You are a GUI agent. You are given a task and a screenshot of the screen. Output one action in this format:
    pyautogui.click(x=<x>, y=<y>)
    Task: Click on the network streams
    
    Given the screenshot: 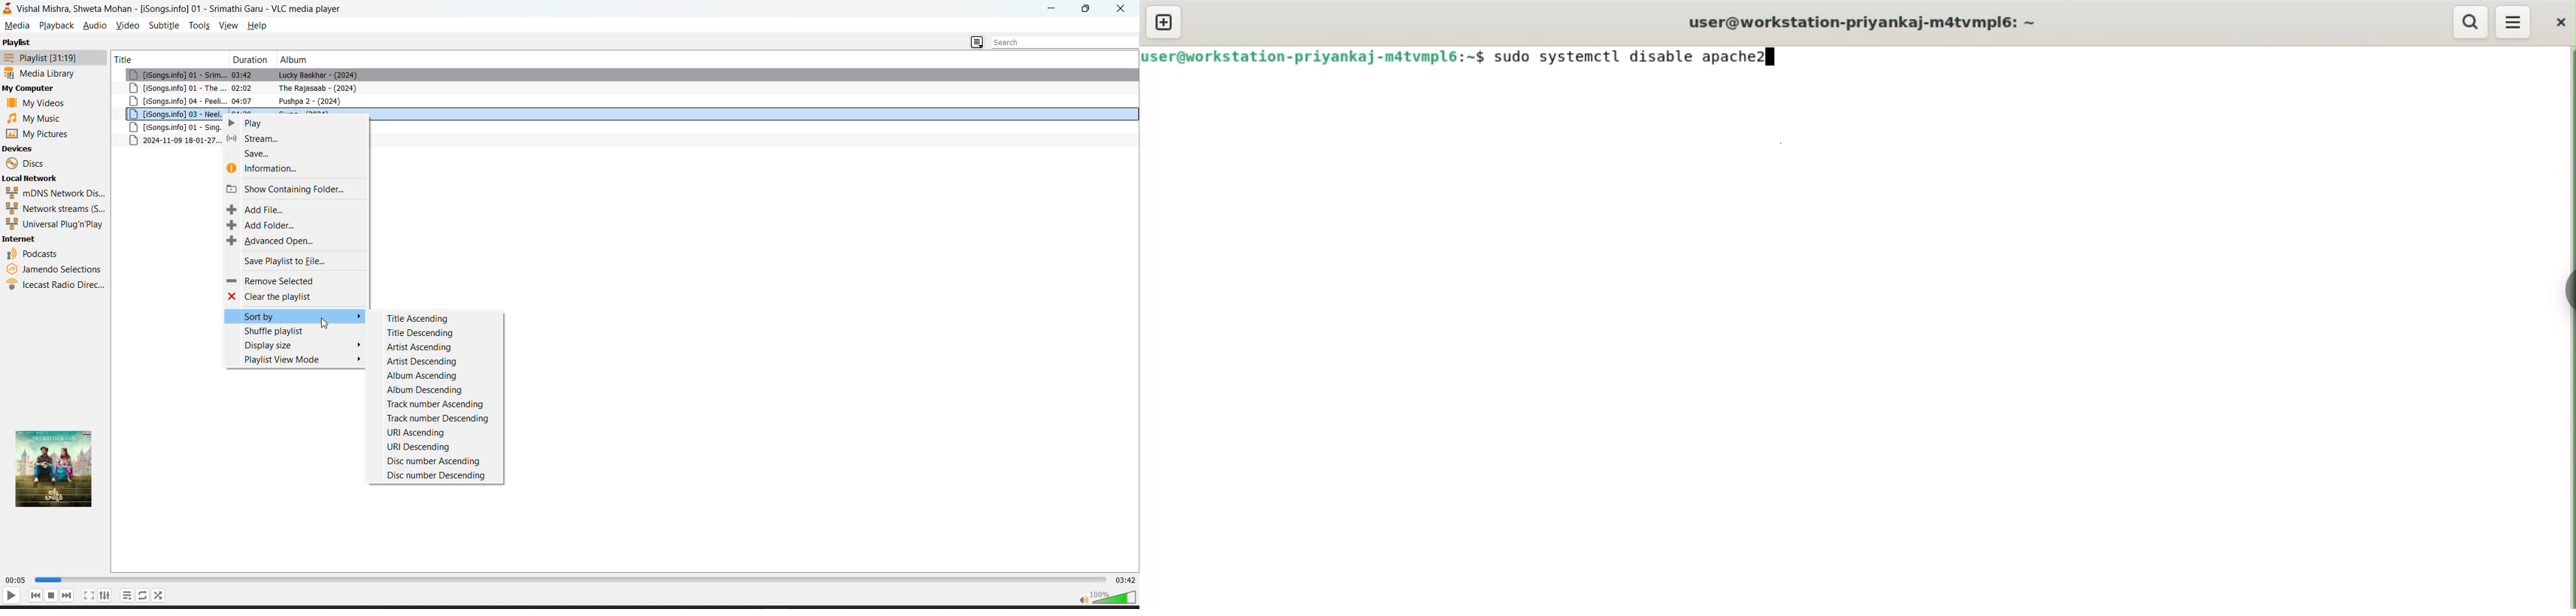 What is the action you would take?
    pyautogui.click(x=56, y=208)
    